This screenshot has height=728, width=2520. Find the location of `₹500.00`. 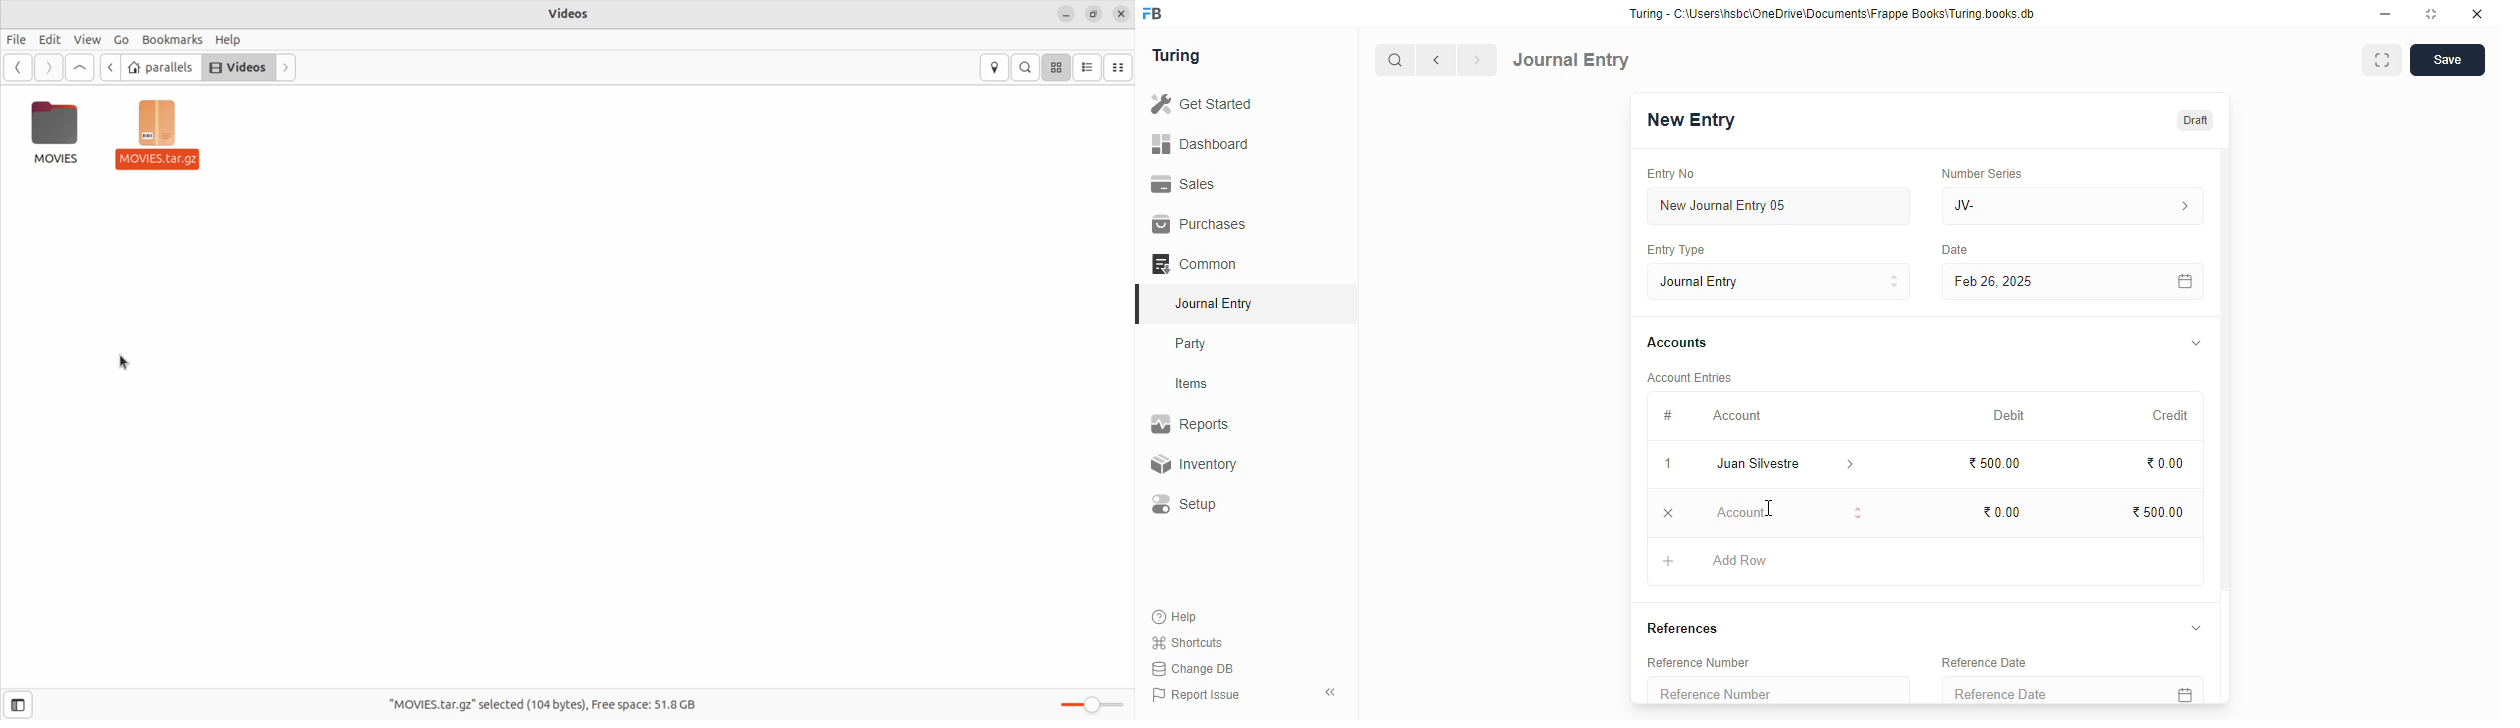

₹500.00 is located at coordinates (1994, 463).